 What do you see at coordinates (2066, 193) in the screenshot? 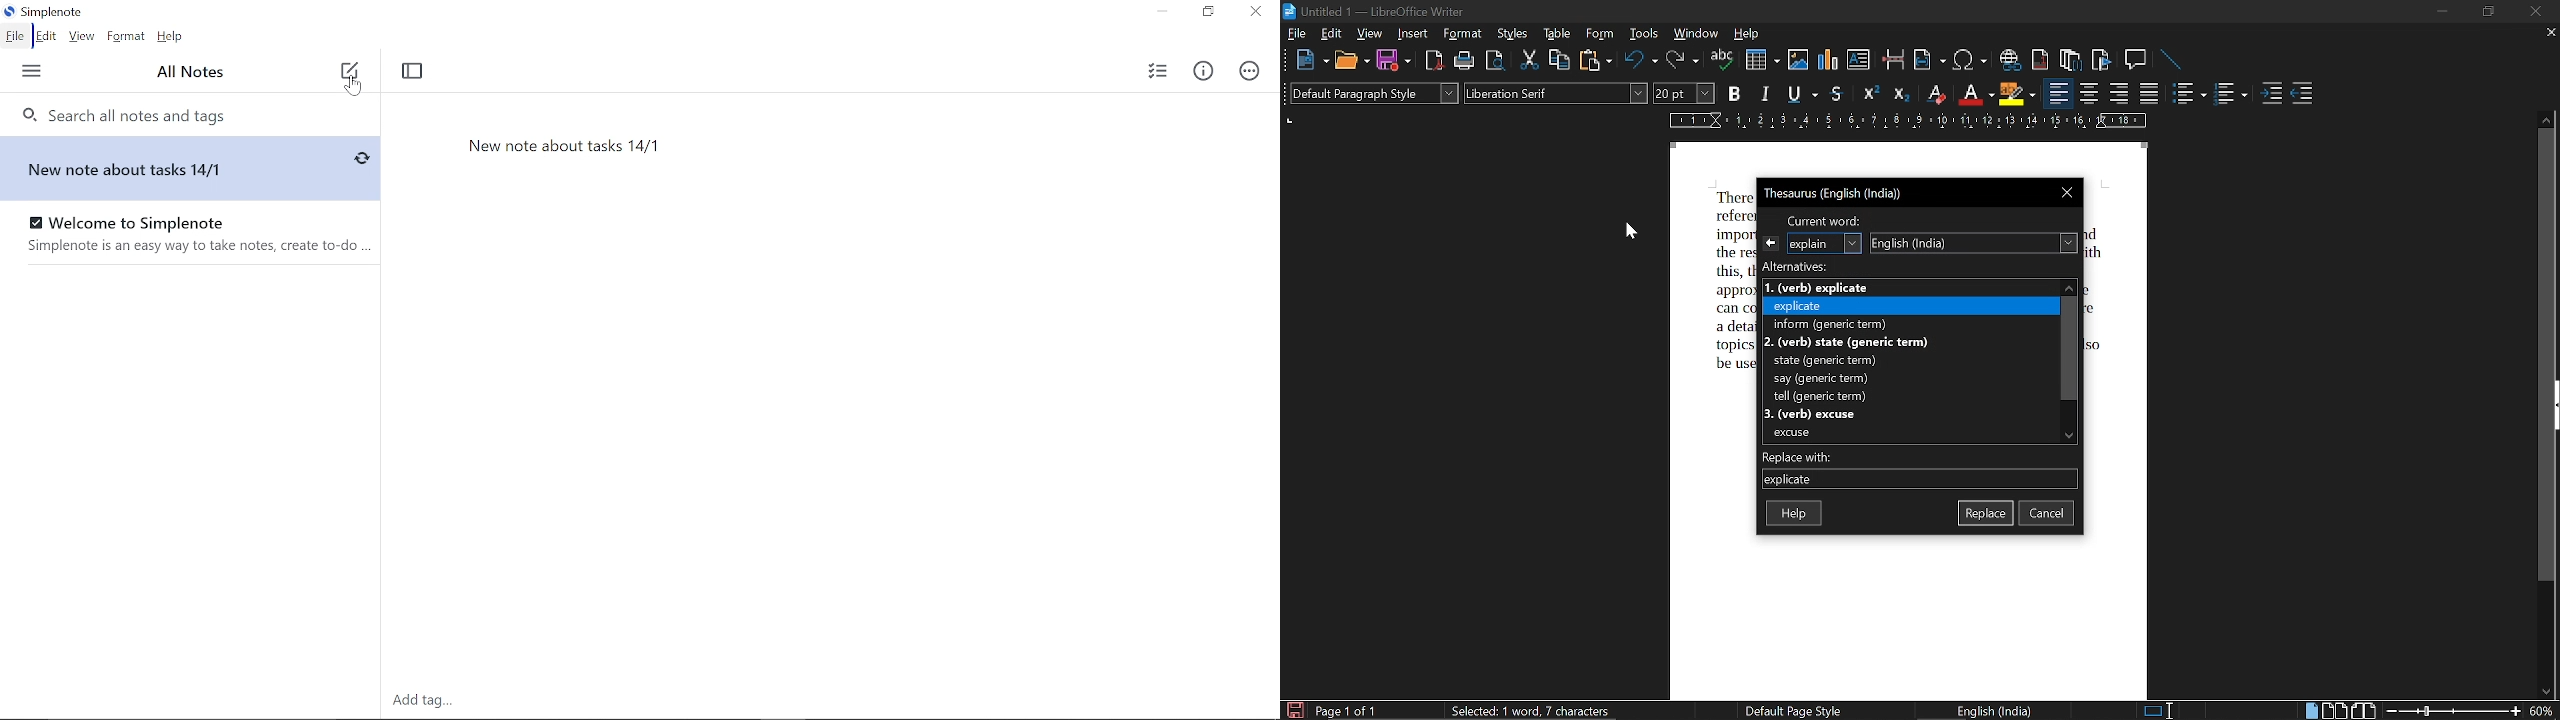
I see `close` at bounding box center [2066, 193].